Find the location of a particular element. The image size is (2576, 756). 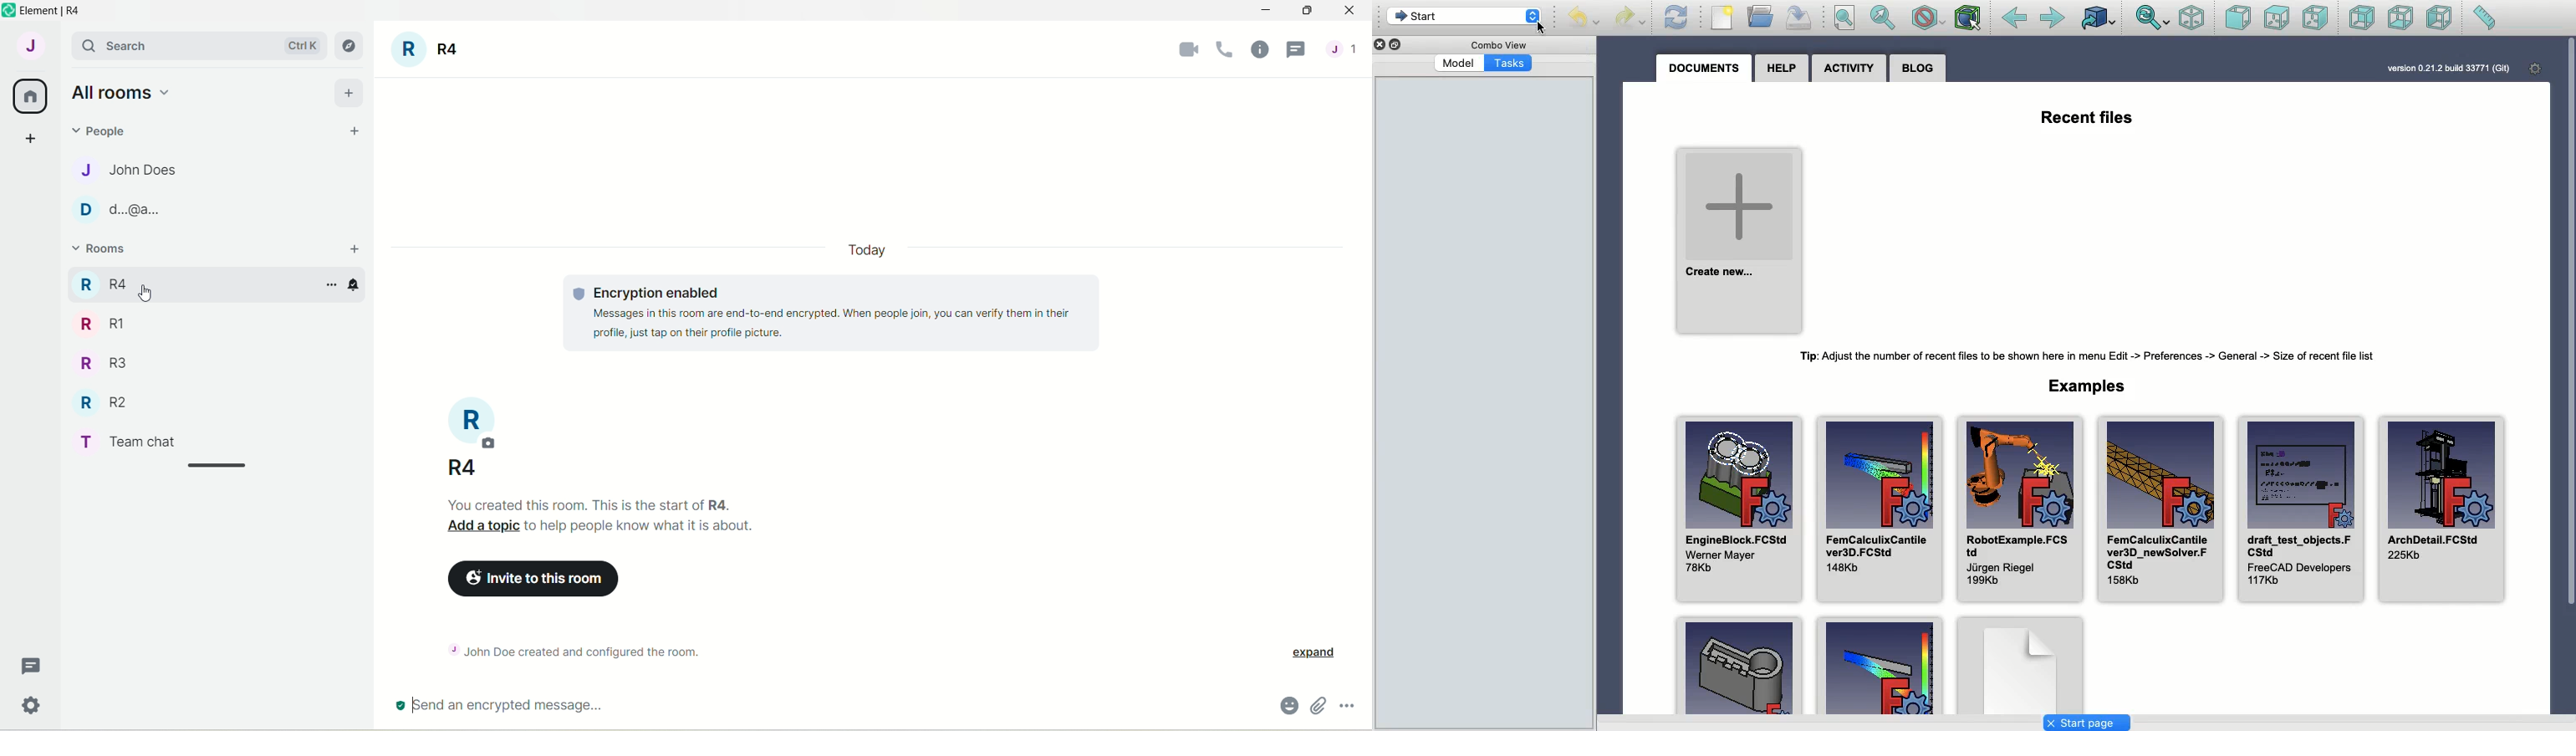

Right is located at coordinates (2318, 18).